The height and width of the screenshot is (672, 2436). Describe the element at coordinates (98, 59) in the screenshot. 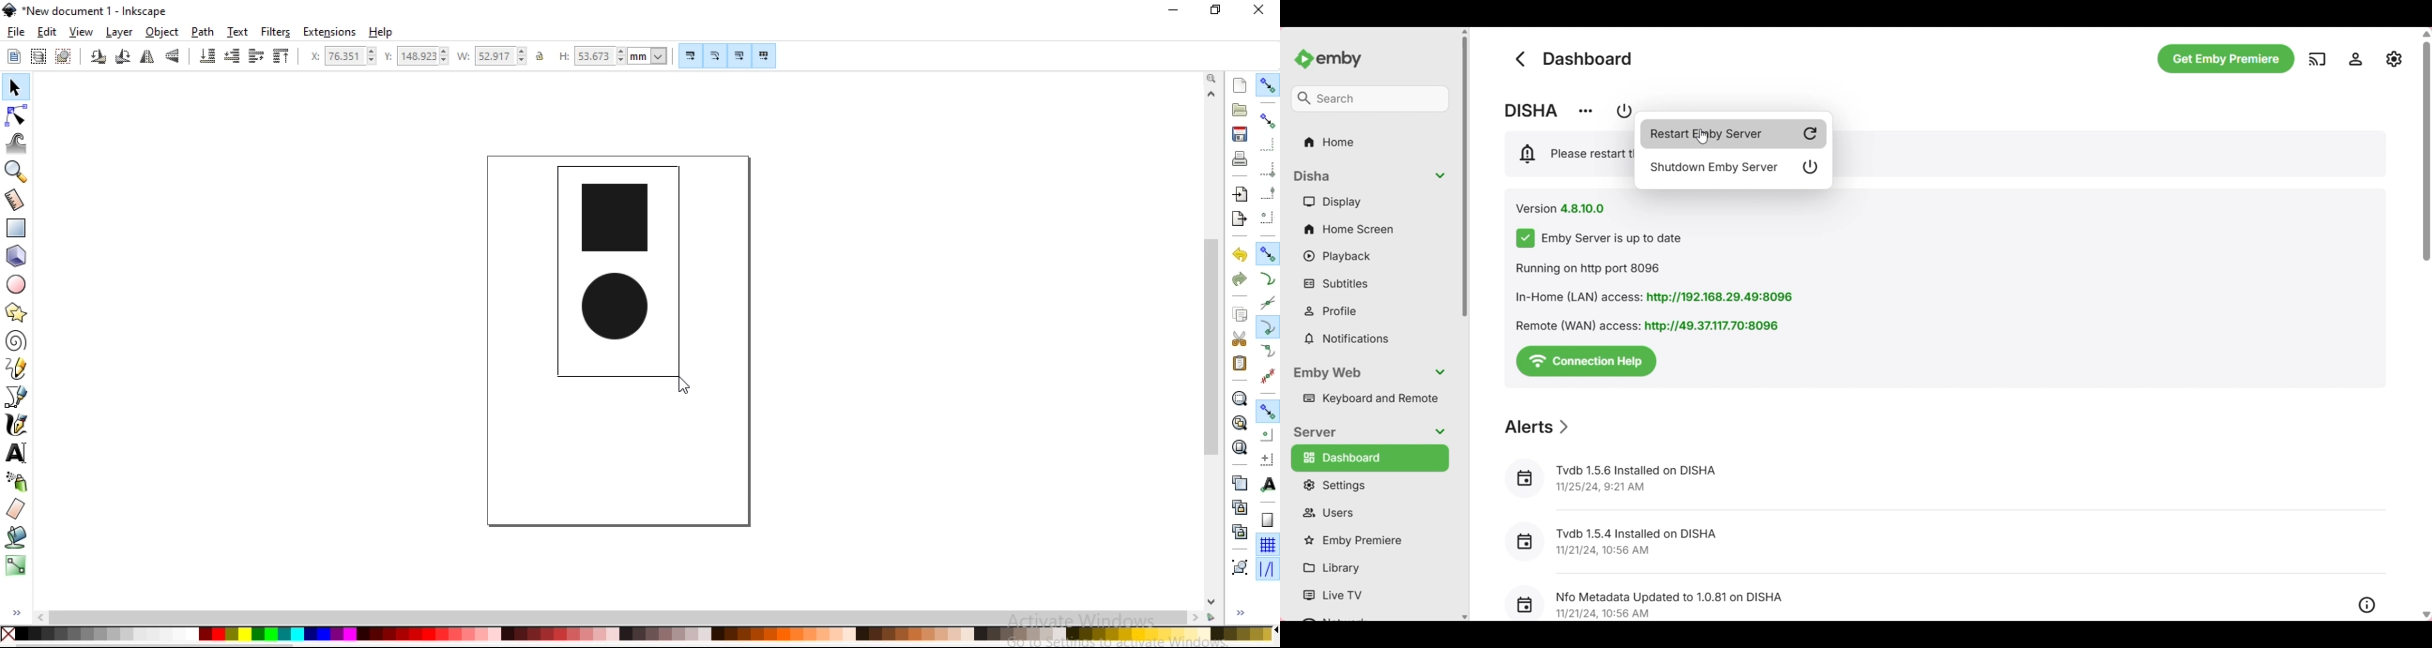

I see `rotate 90 counter clockwise` at that location.